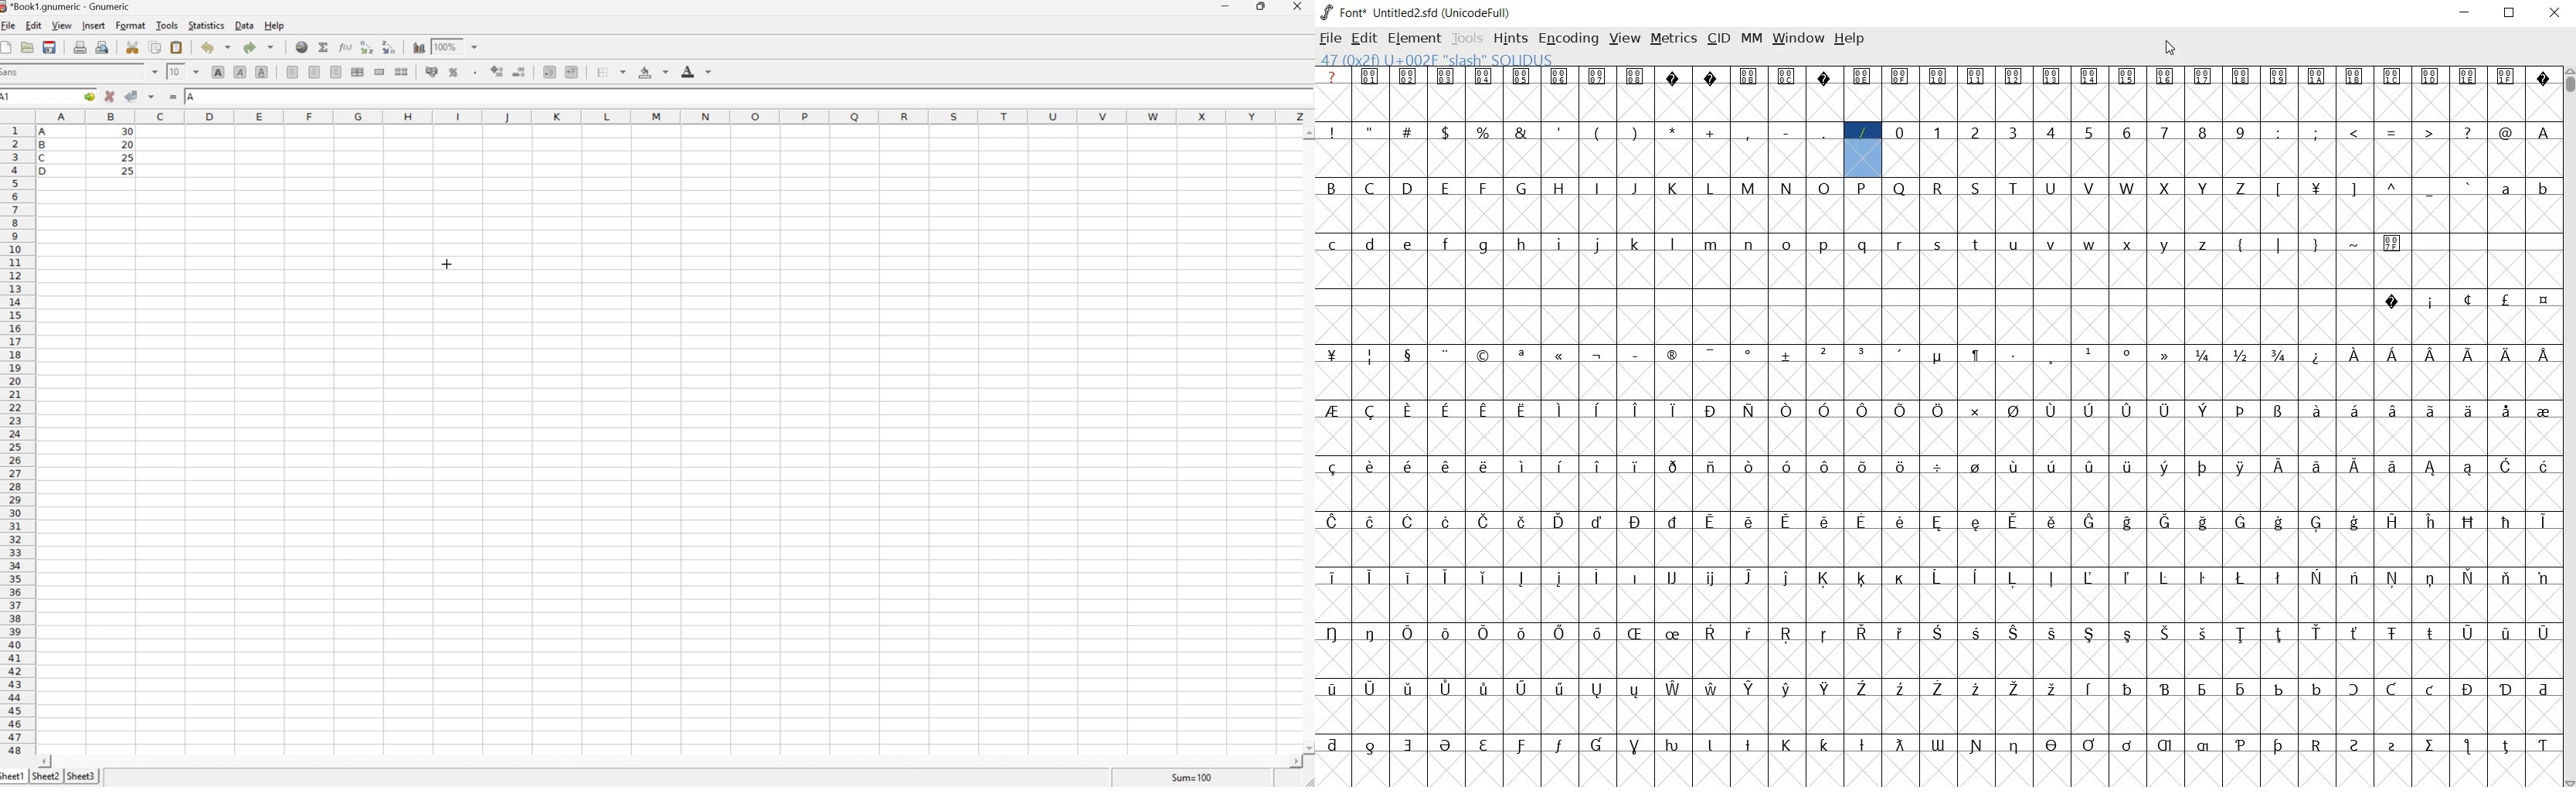 Image resolution: width=2576 pixels, height=812 pixels. What do you see at coordinates (2279, 411) in the screenshot?
I see `glyph` at bounding box center [2279, 411].